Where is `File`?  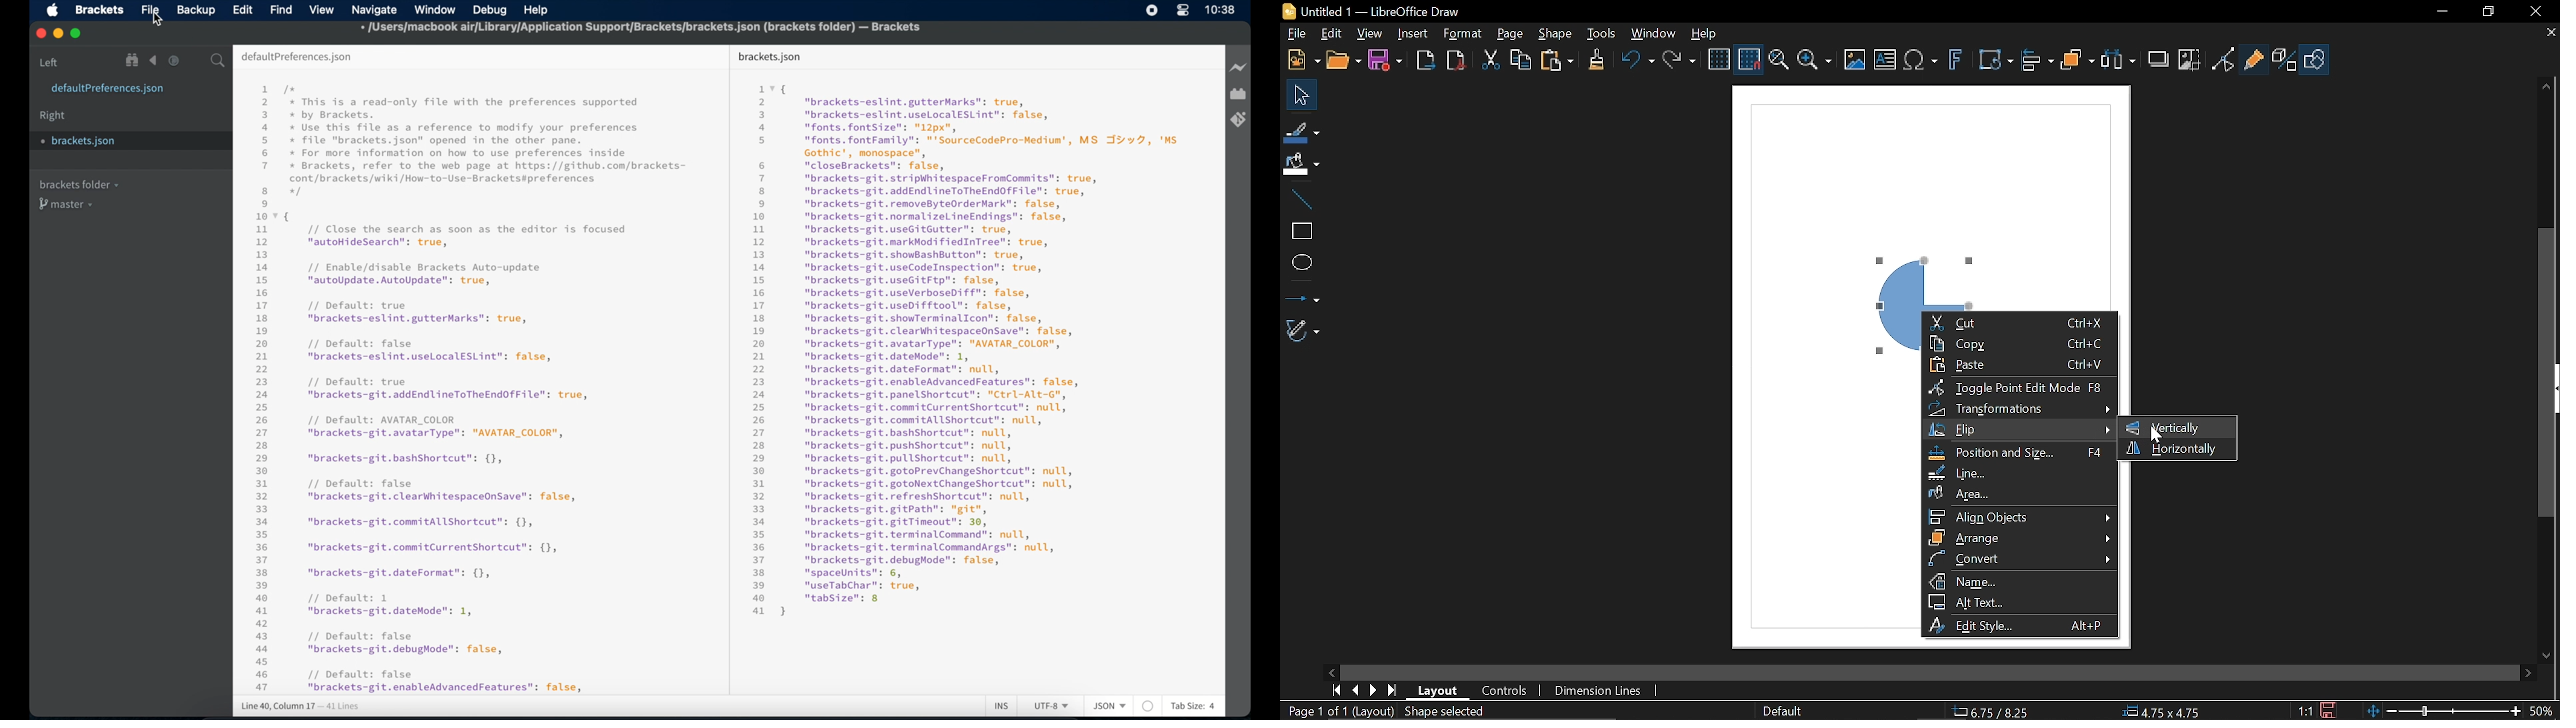
File is located at coordinates (1294, 33).